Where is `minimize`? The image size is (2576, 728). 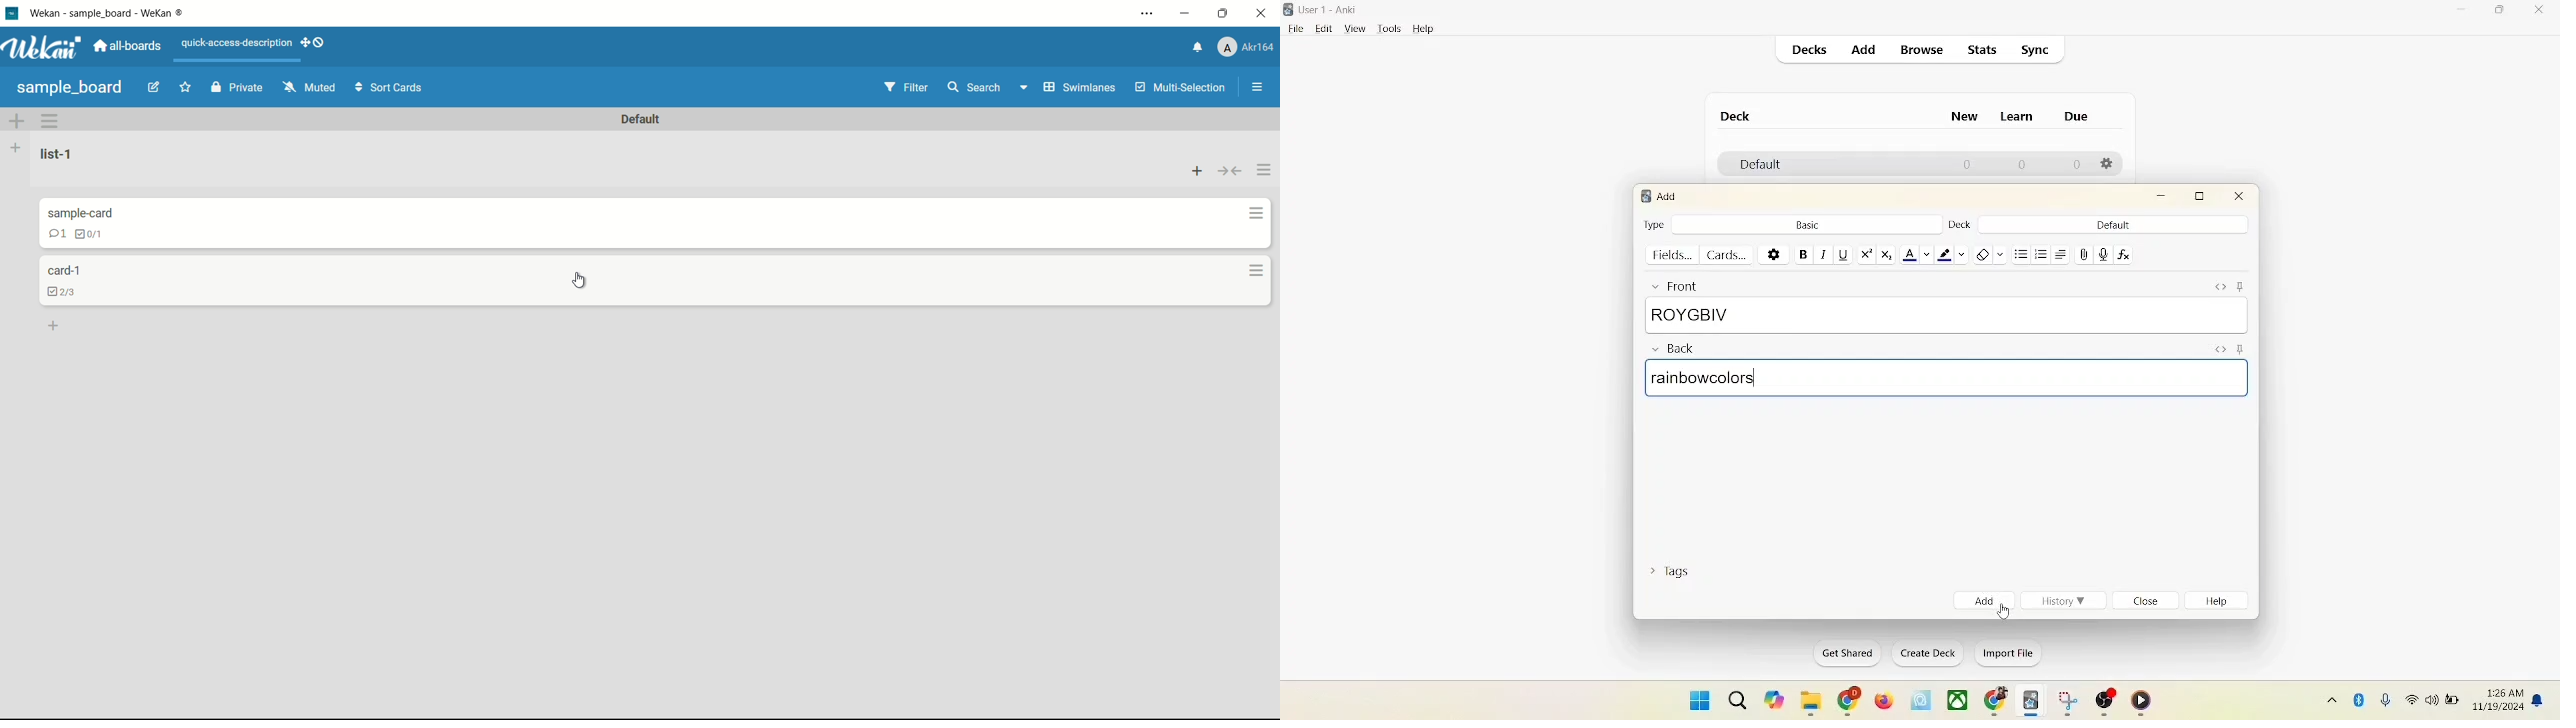
minimize is located at coordinates (2163, 197).